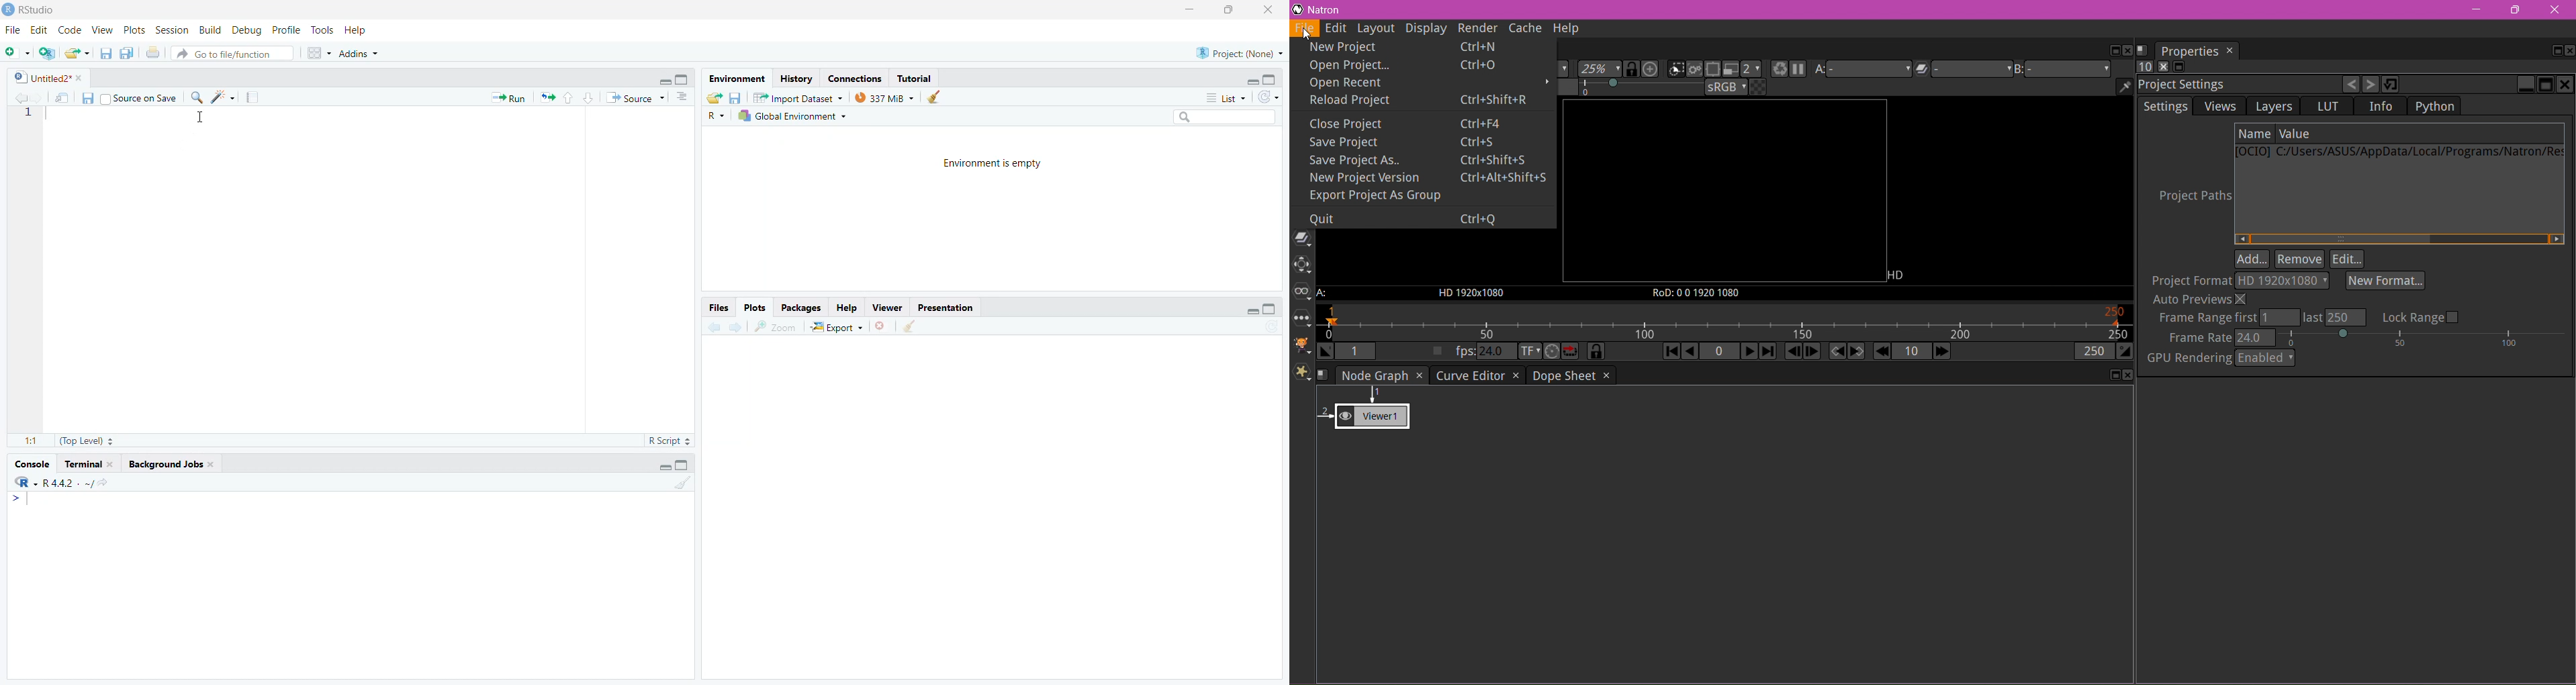  What do you see at coordinates (888, 99) in the screenshot?
I see `337 mb` at bounding box center [888, 99].